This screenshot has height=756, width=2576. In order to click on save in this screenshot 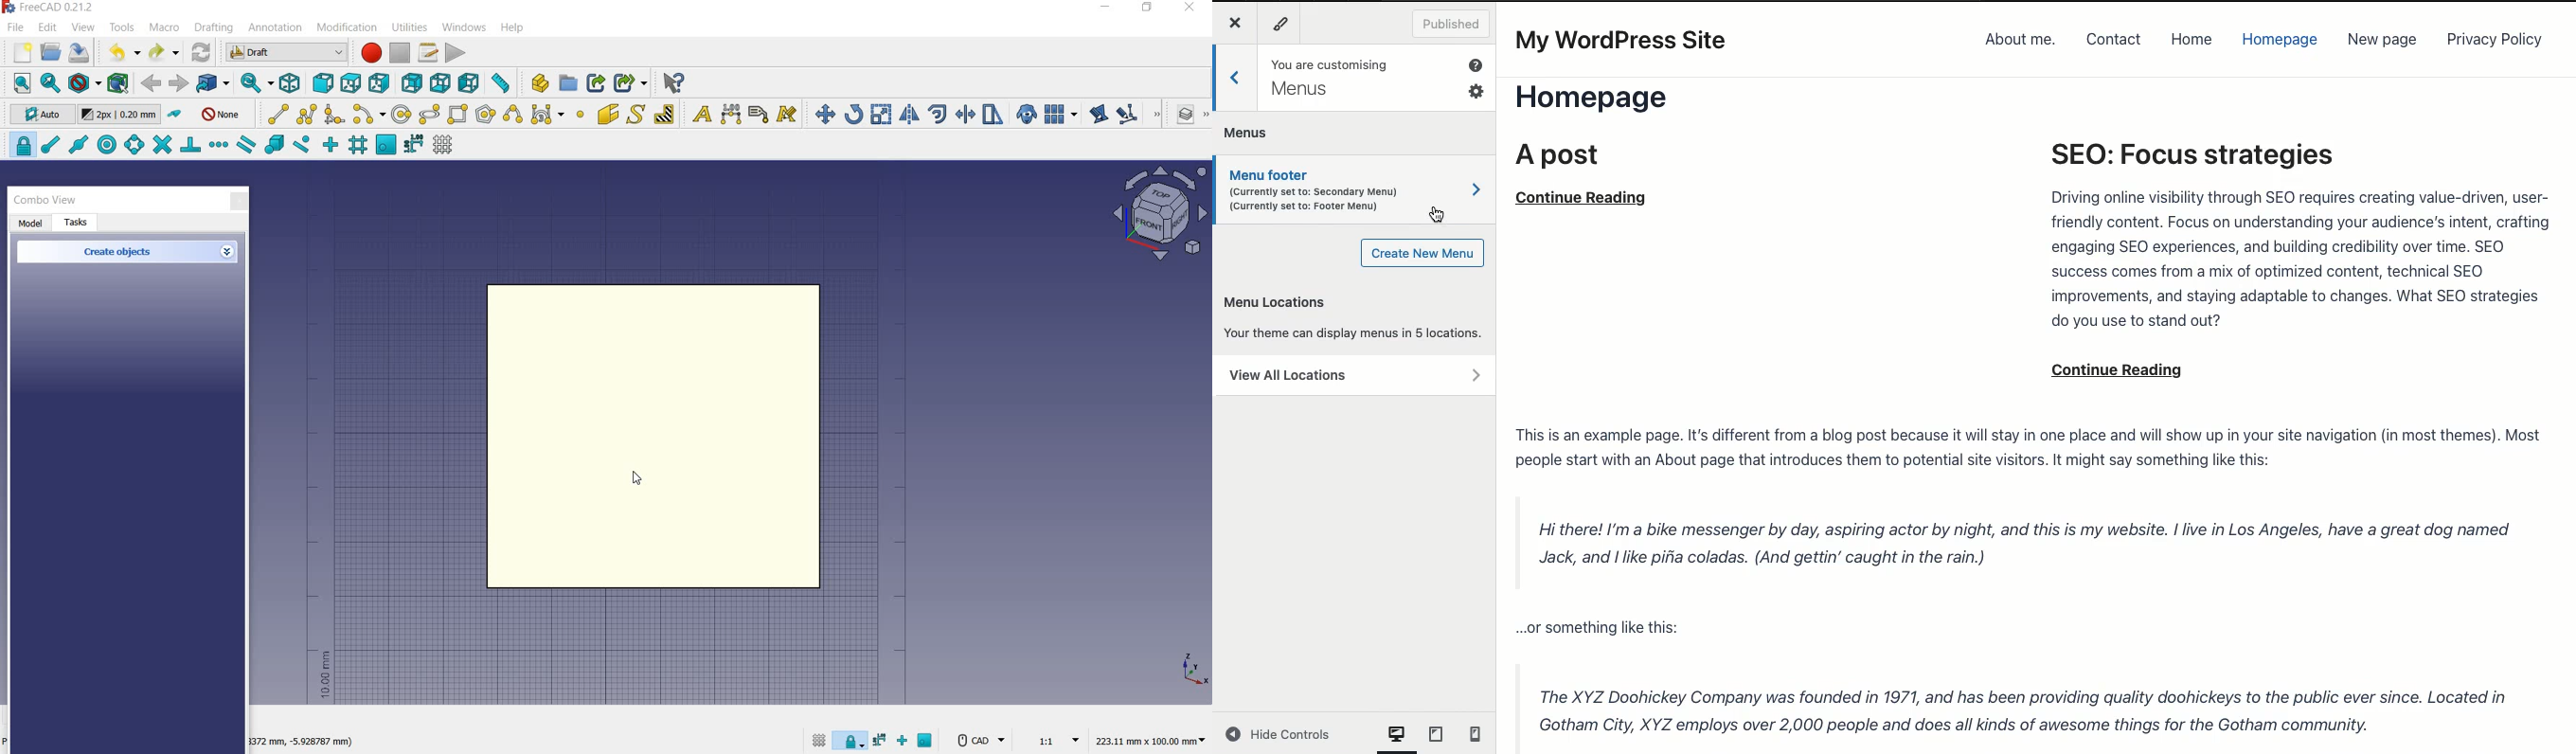, I will do `click(79, 53)`.